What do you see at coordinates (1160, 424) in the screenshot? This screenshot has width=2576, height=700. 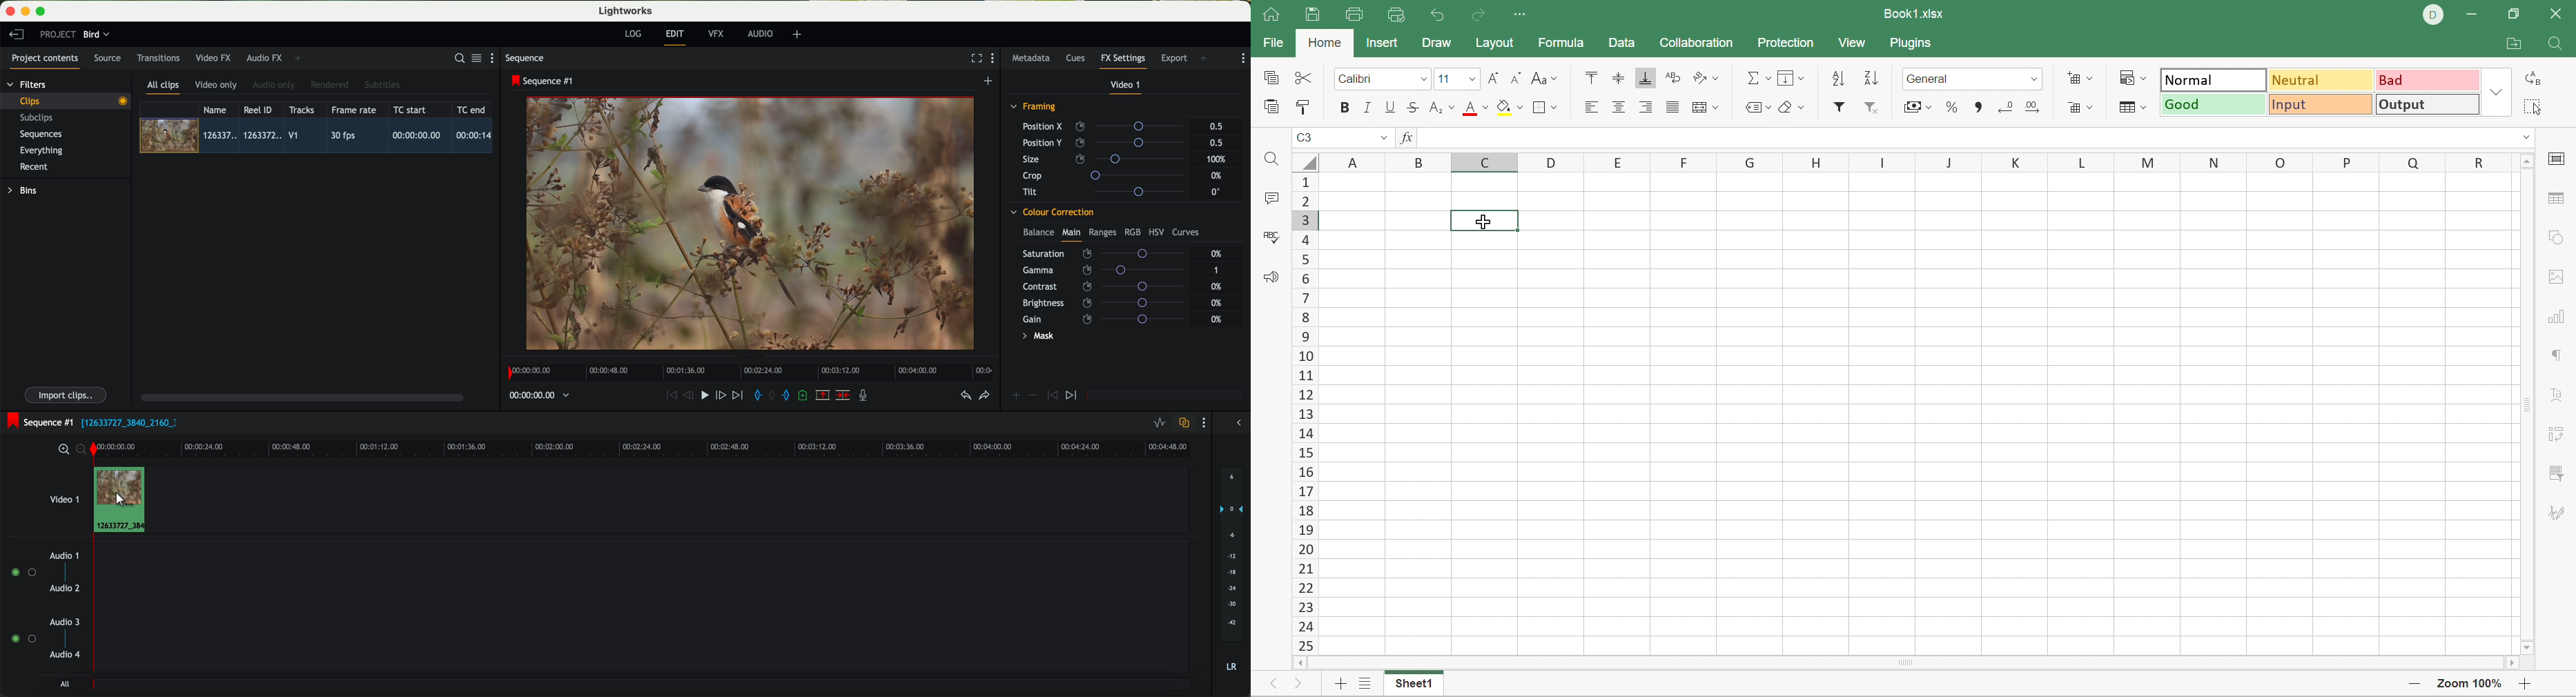 I see `toggle audio levels editing` at bounding box center [1160, 424].